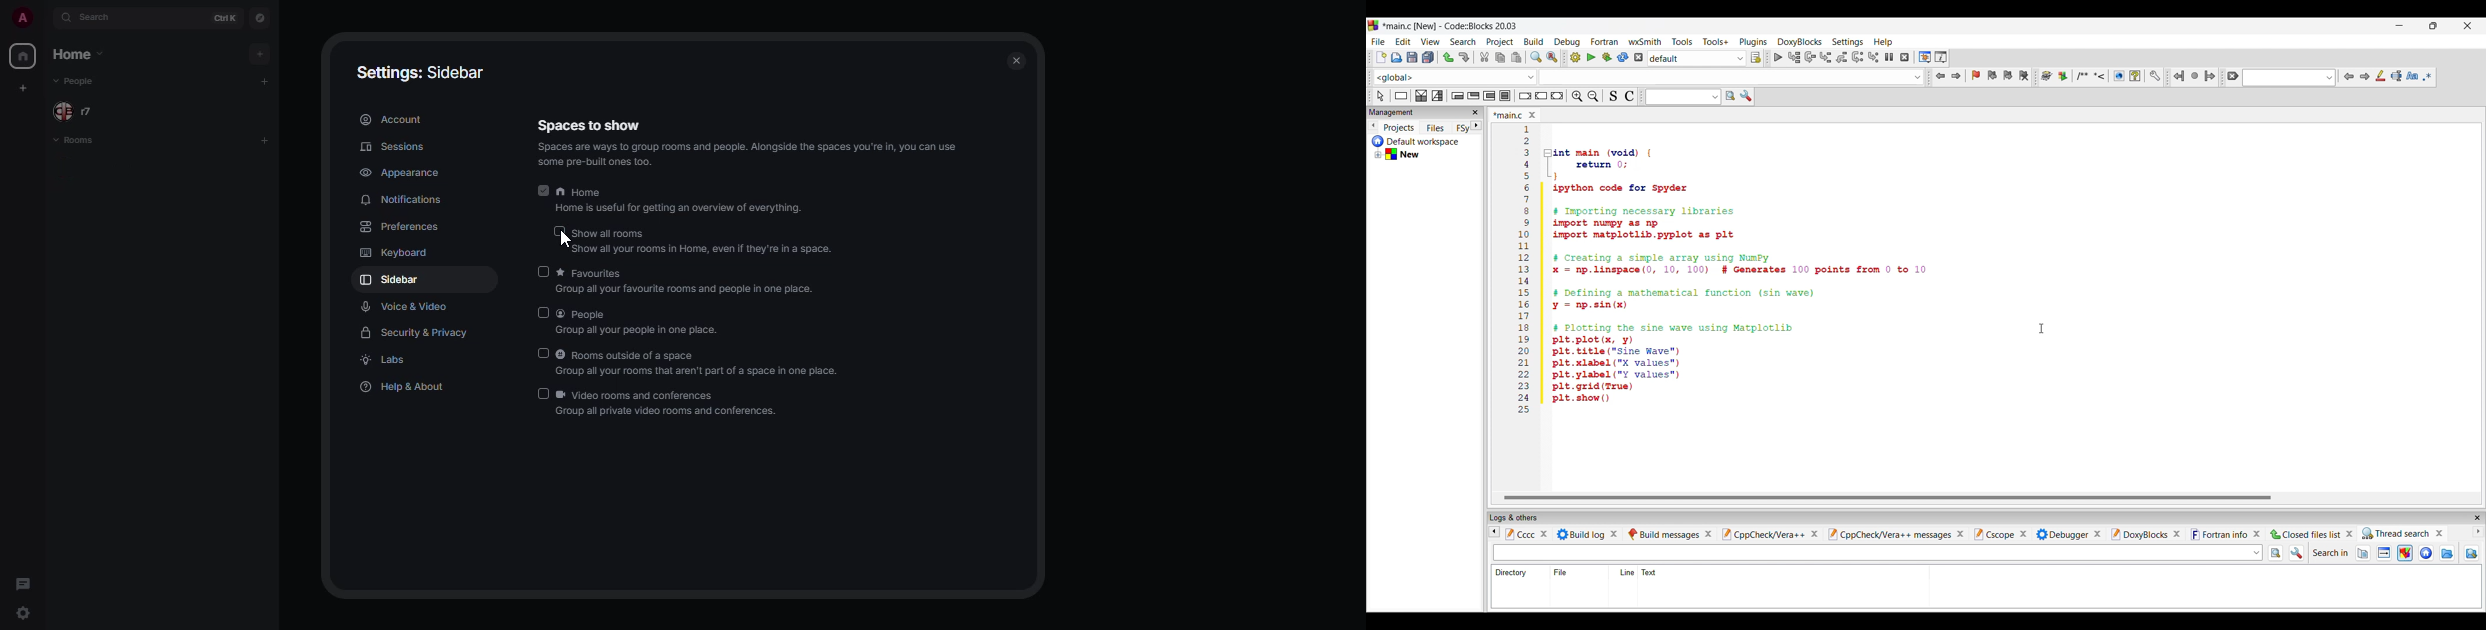  What do you see at coordinates (1889, 56) in the screenshot?
I see `Break debugger` at bounding box center [1889, 56].